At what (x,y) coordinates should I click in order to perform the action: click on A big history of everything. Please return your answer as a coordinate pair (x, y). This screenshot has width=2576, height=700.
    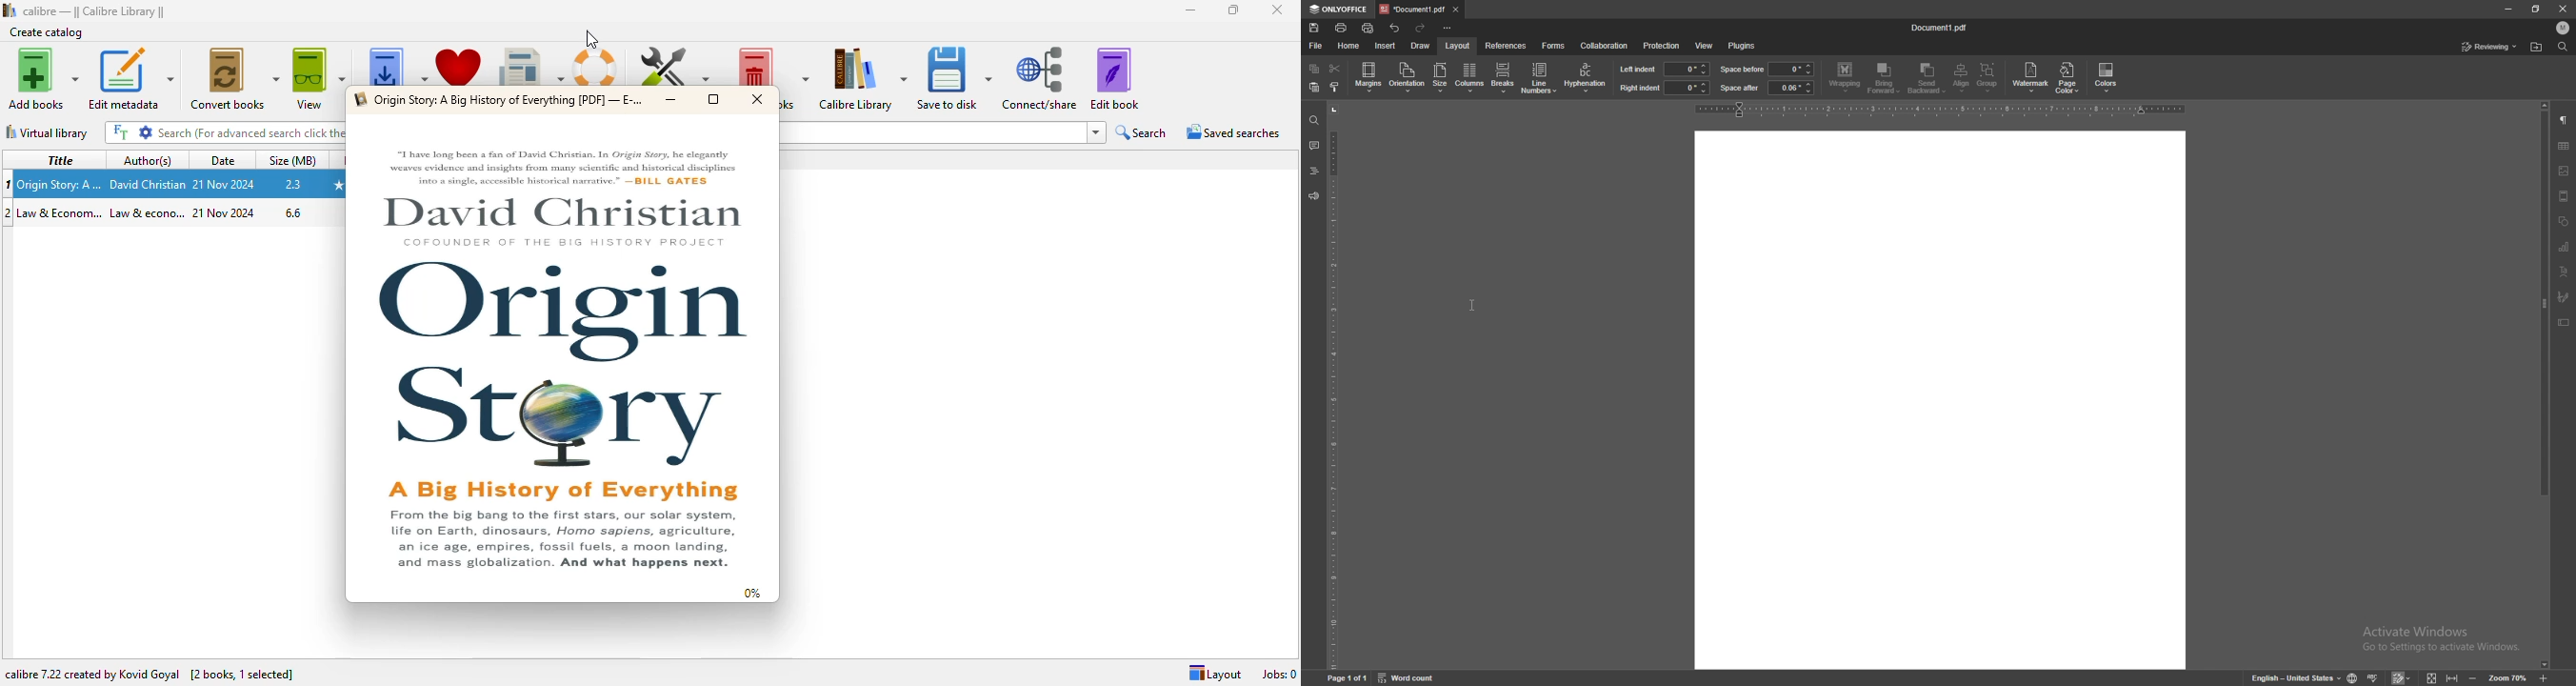
    Looking at the image, I should click on (564, 489).